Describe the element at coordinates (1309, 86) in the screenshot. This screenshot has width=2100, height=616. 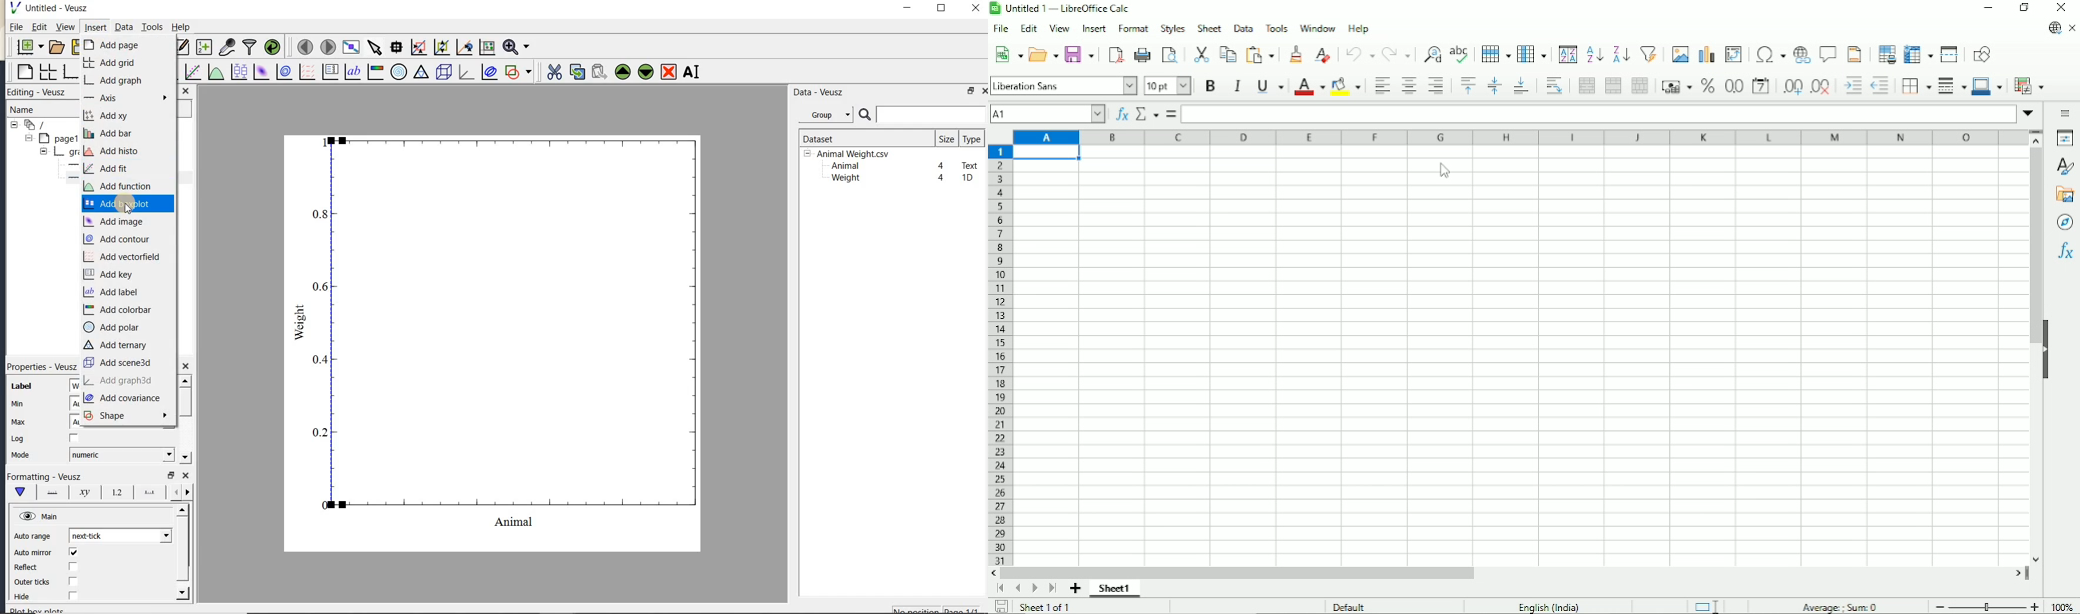
I see `Text color` at that location.